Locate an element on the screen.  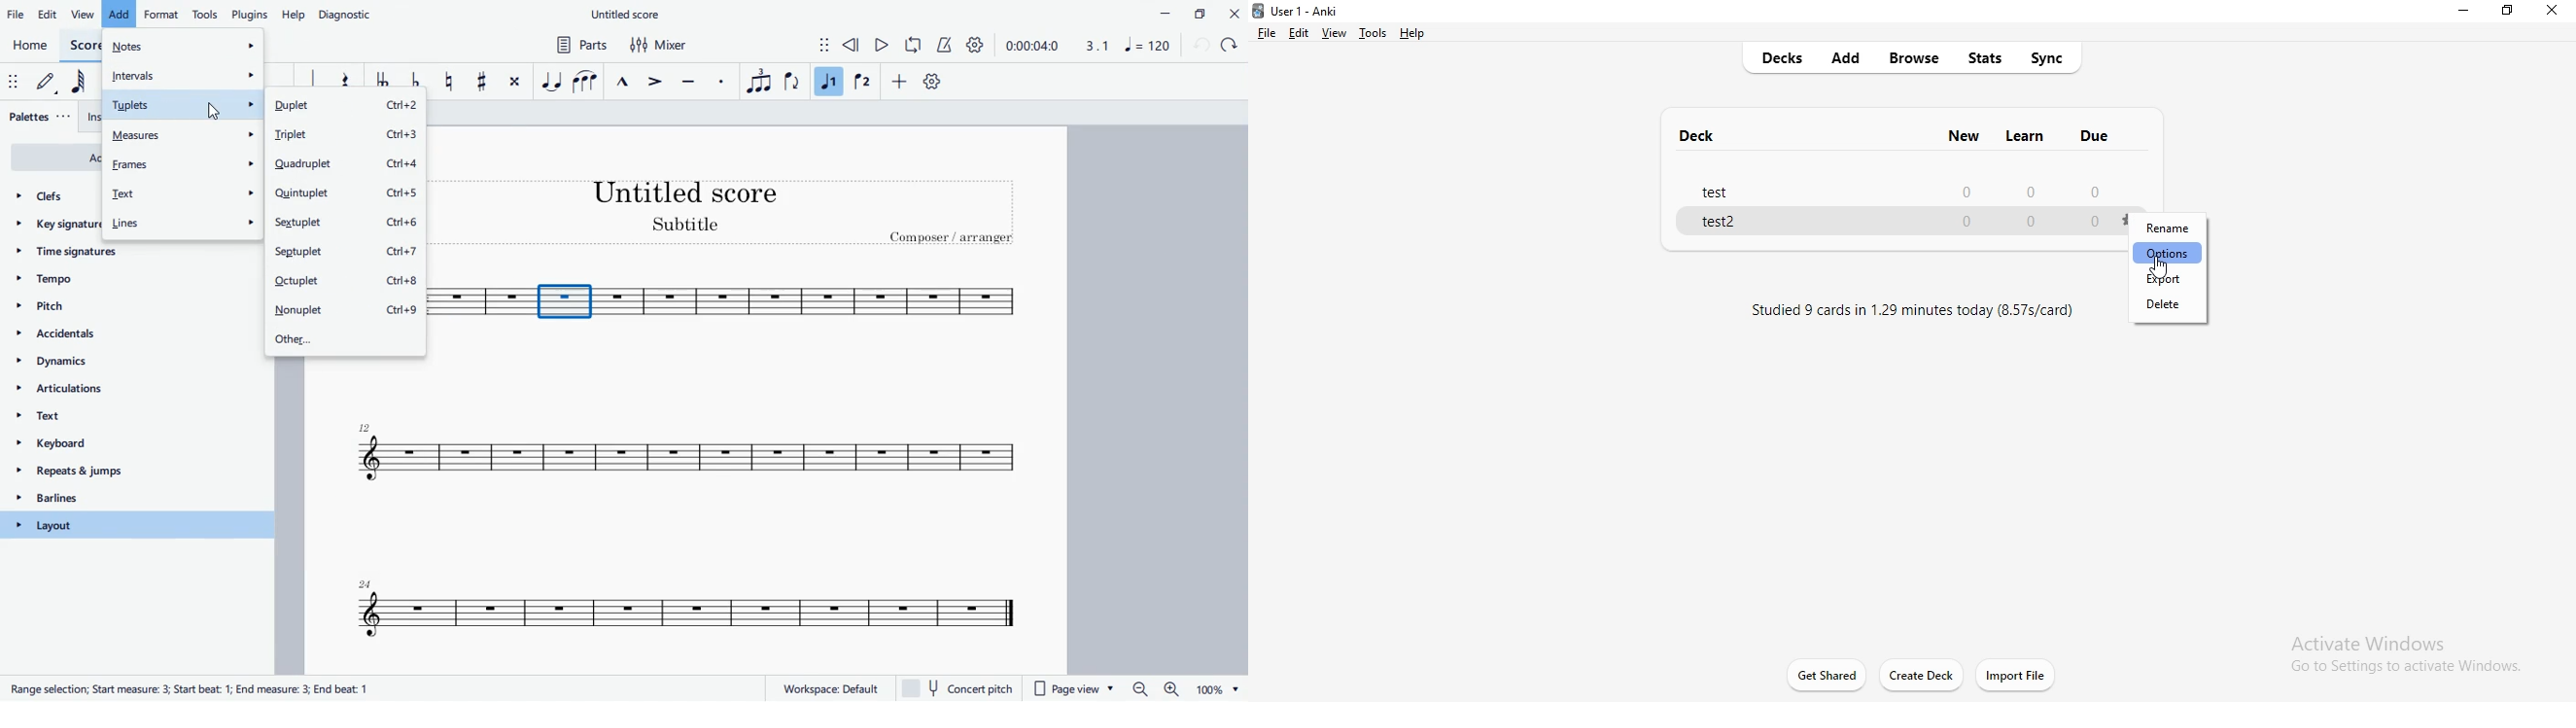
 is located at coordinates (1986, 58).